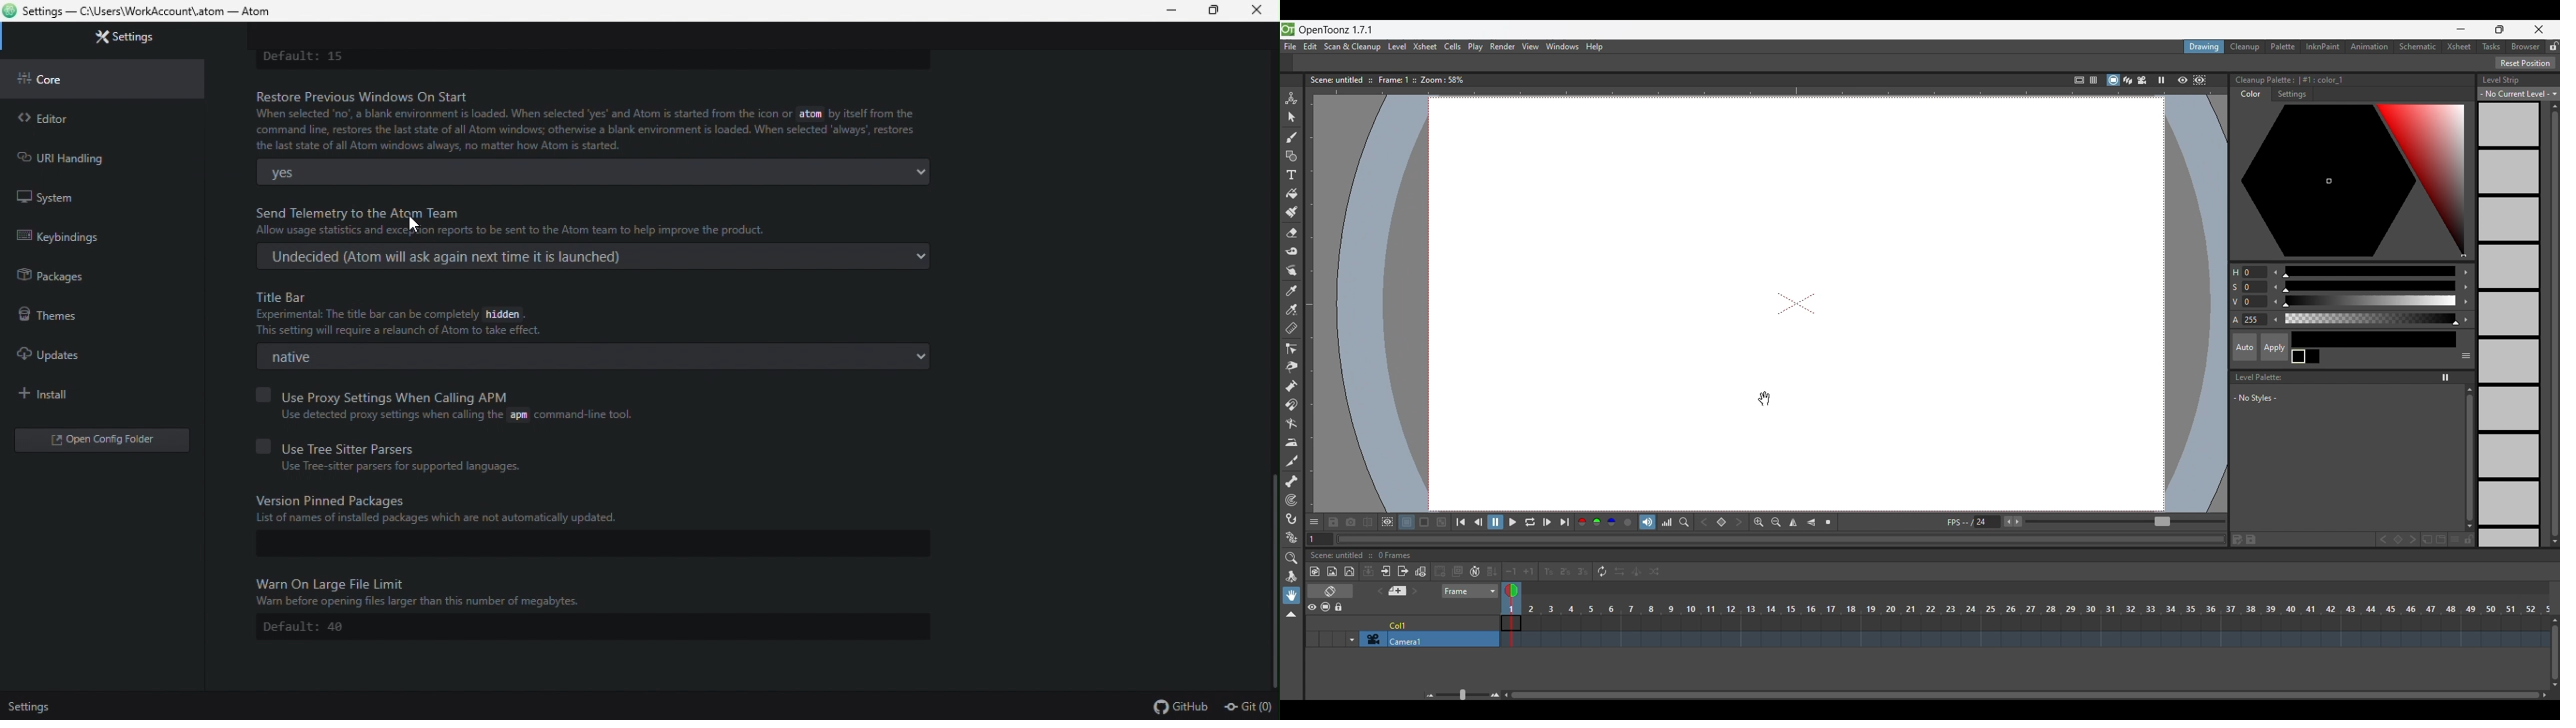 Image resolution: width=2576 pixels, height=728 pixels. What do you see at coordinates (1530, 521) in the screenshot?
I see `Loop` at bounding box center [1530, 521].